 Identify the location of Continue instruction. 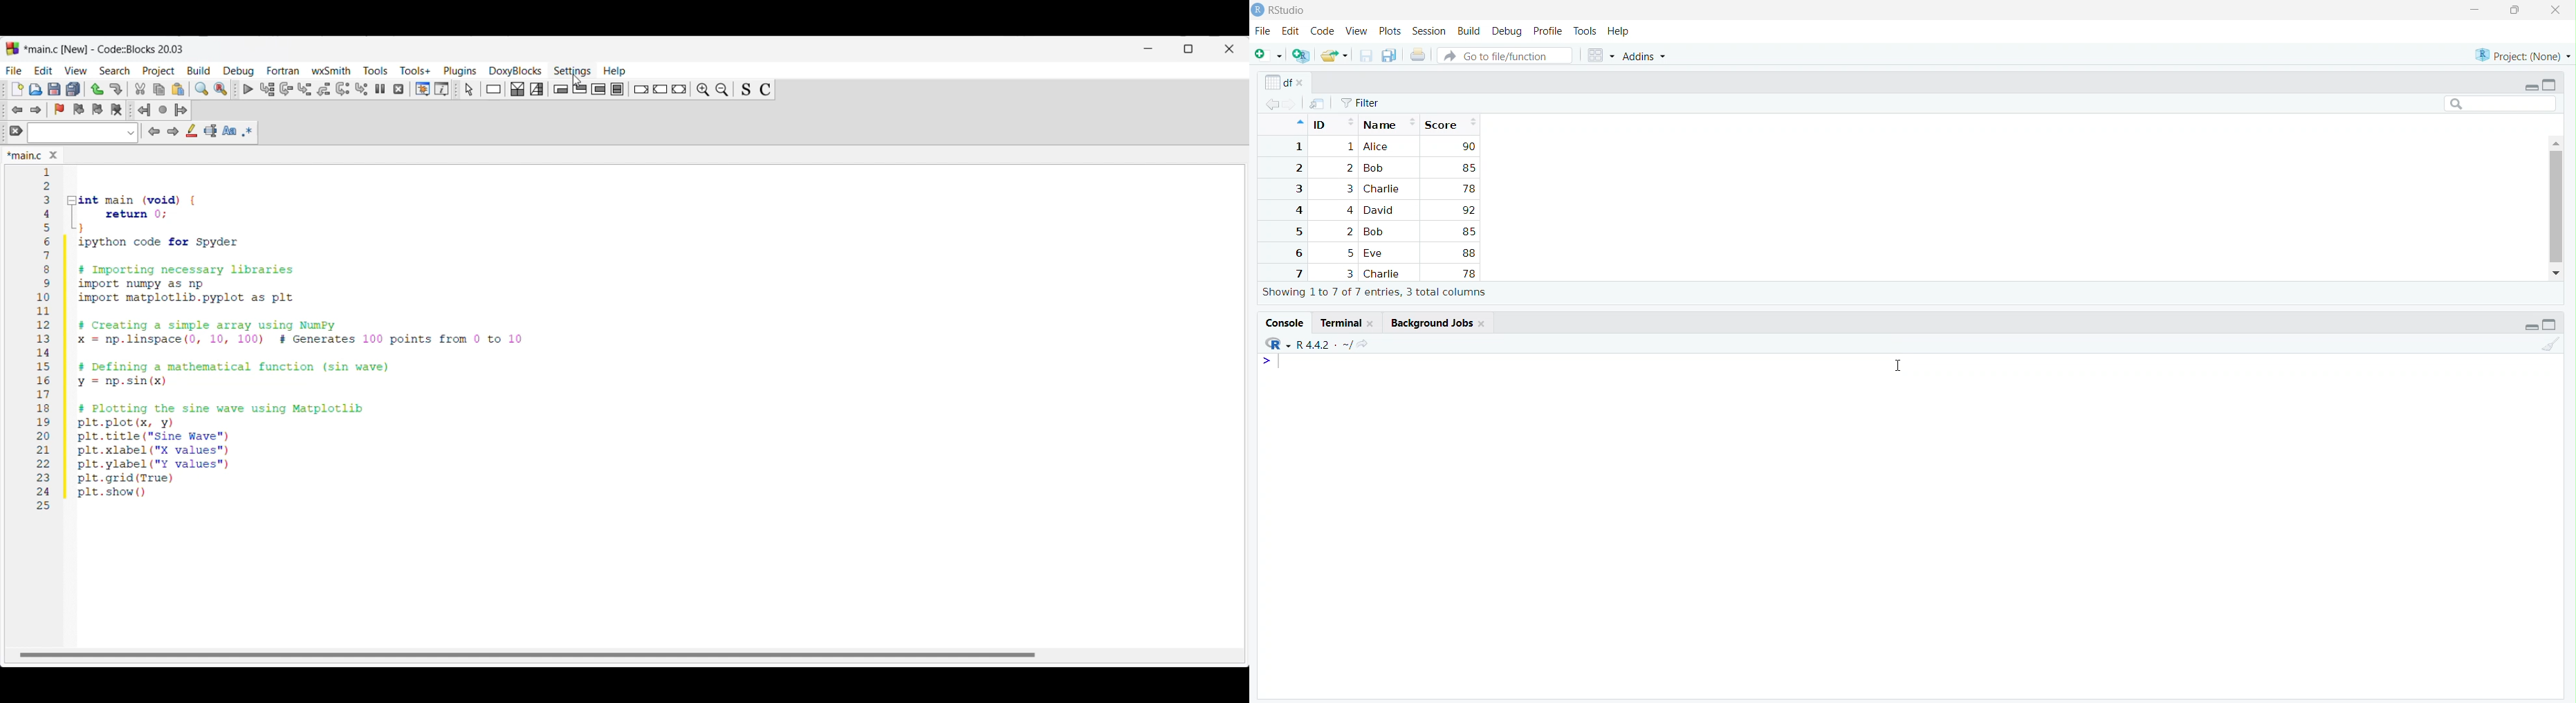
(660, 89).